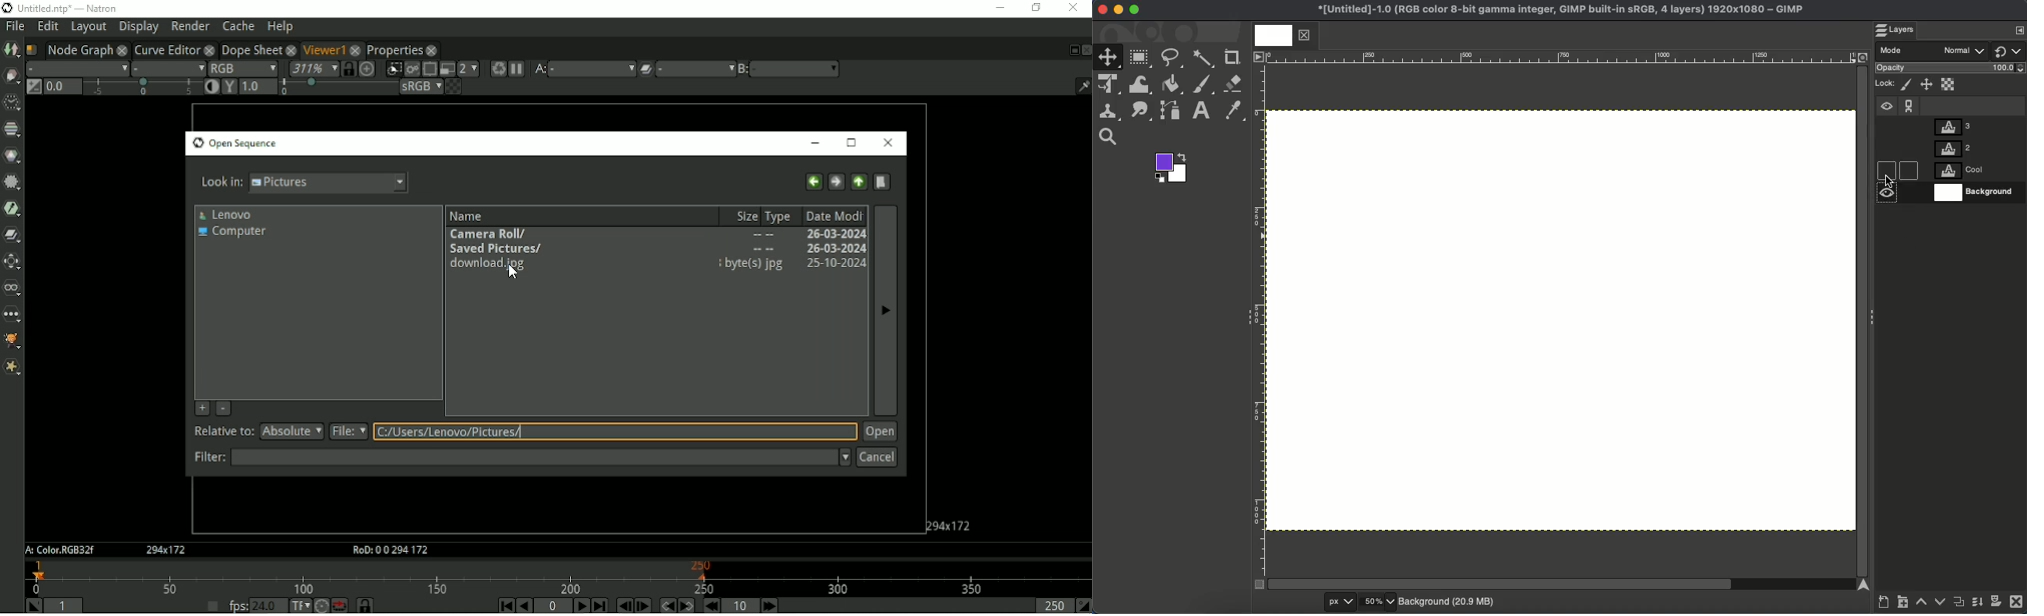  Describe the element at coordinates (1975, 160) in the screenshot. I see `Layers` at that location.